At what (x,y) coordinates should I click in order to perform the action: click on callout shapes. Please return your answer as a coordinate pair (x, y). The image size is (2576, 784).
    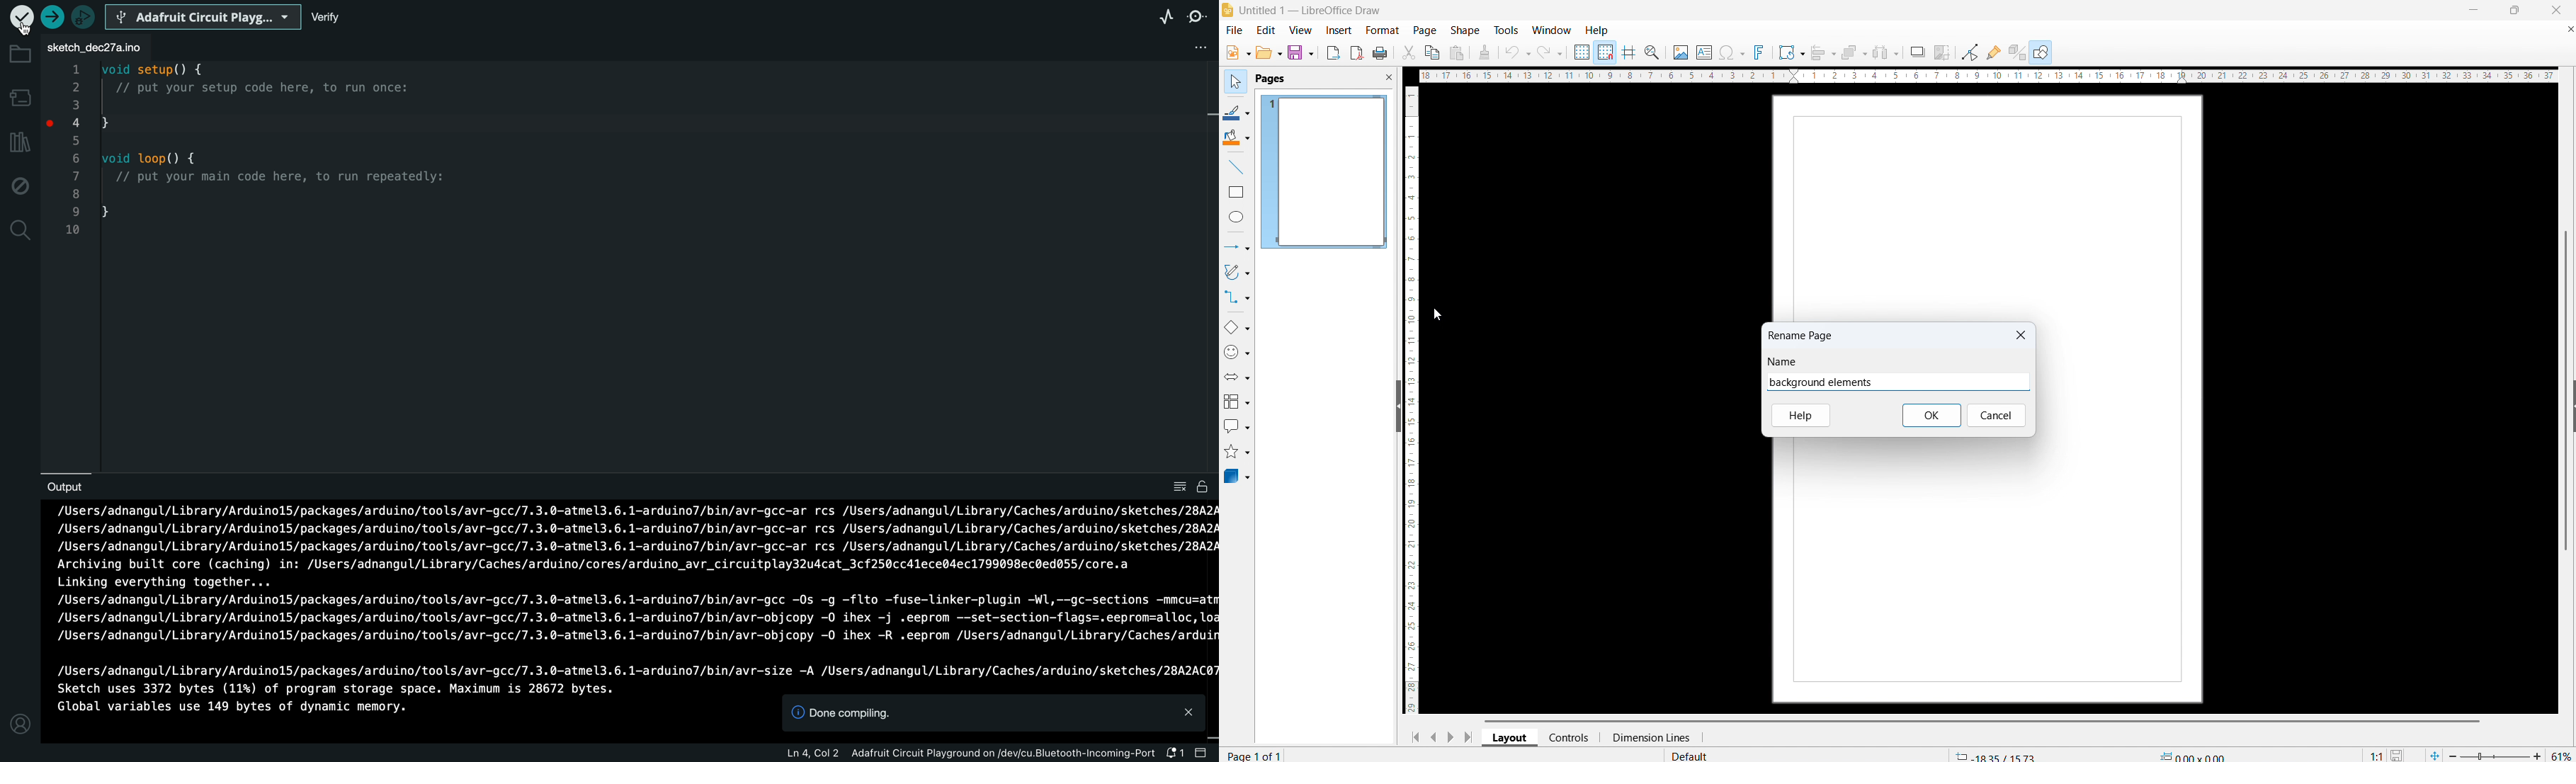
    Looking at the image, I should click on (1237, 428).